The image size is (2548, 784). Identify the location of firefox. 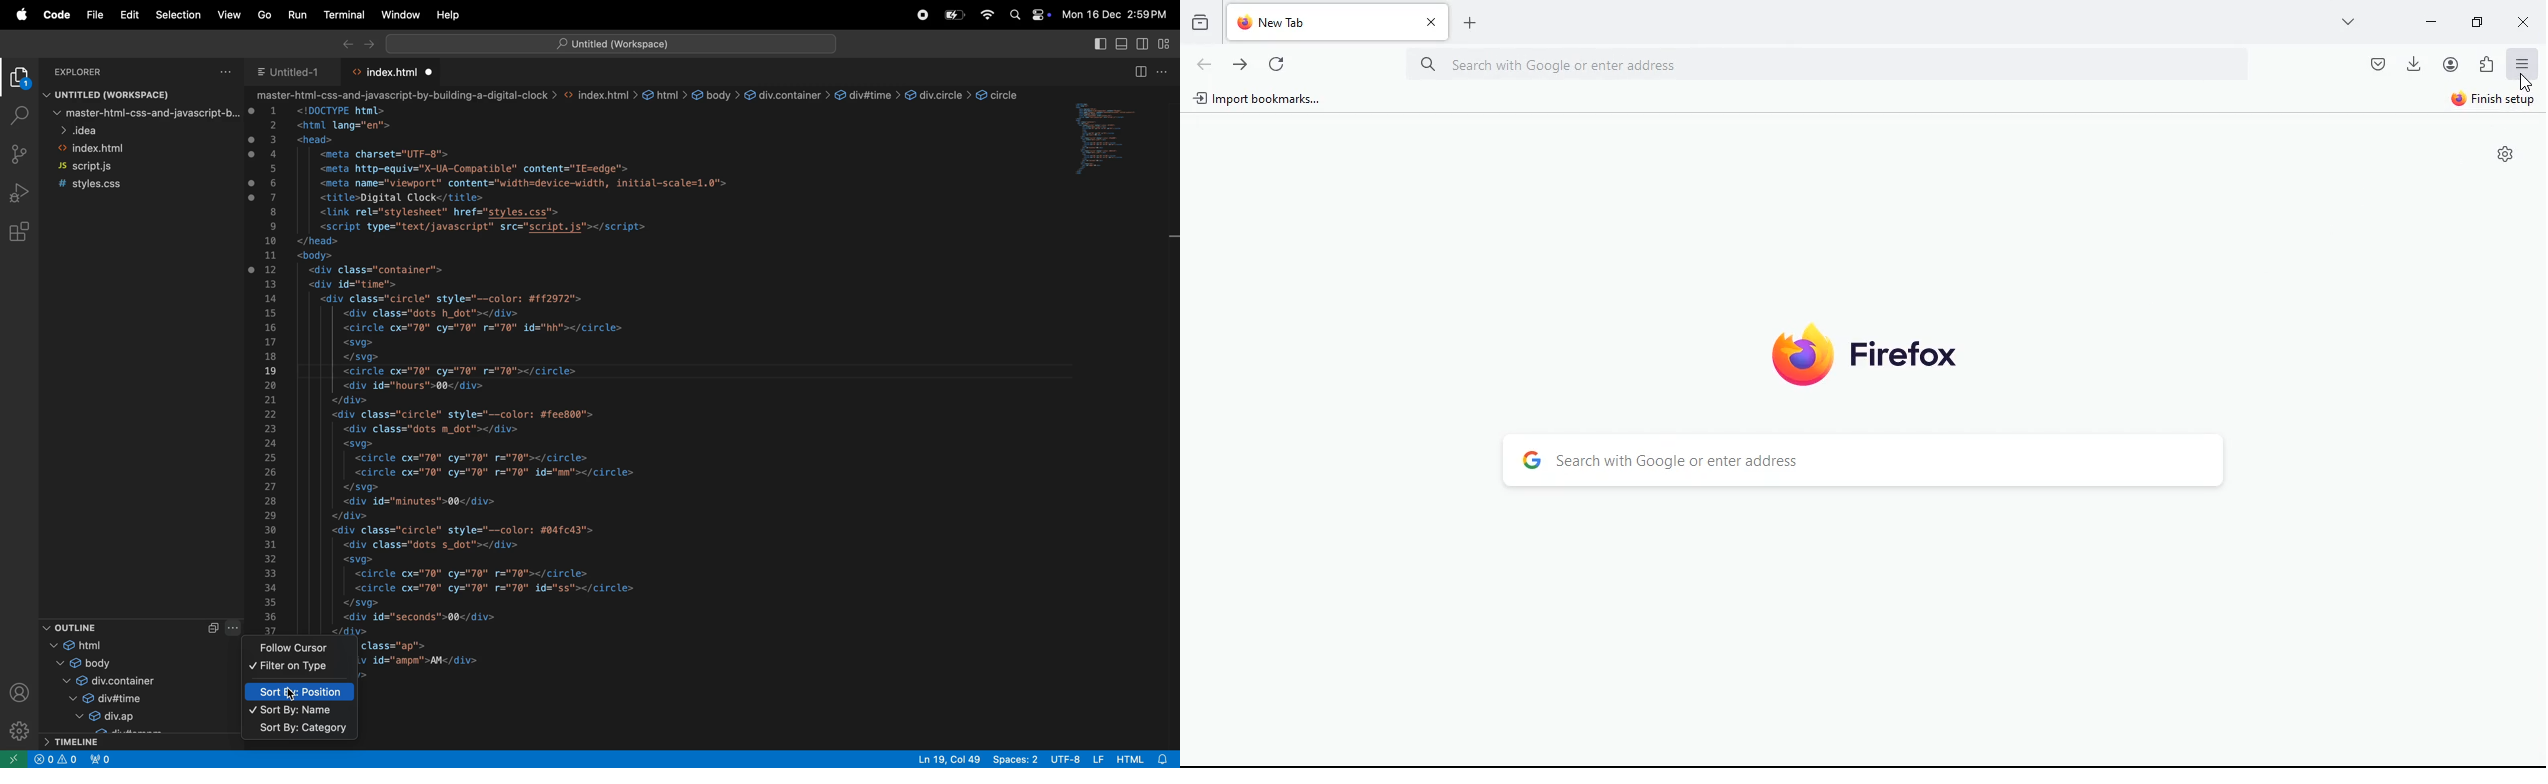
(1871, 357).